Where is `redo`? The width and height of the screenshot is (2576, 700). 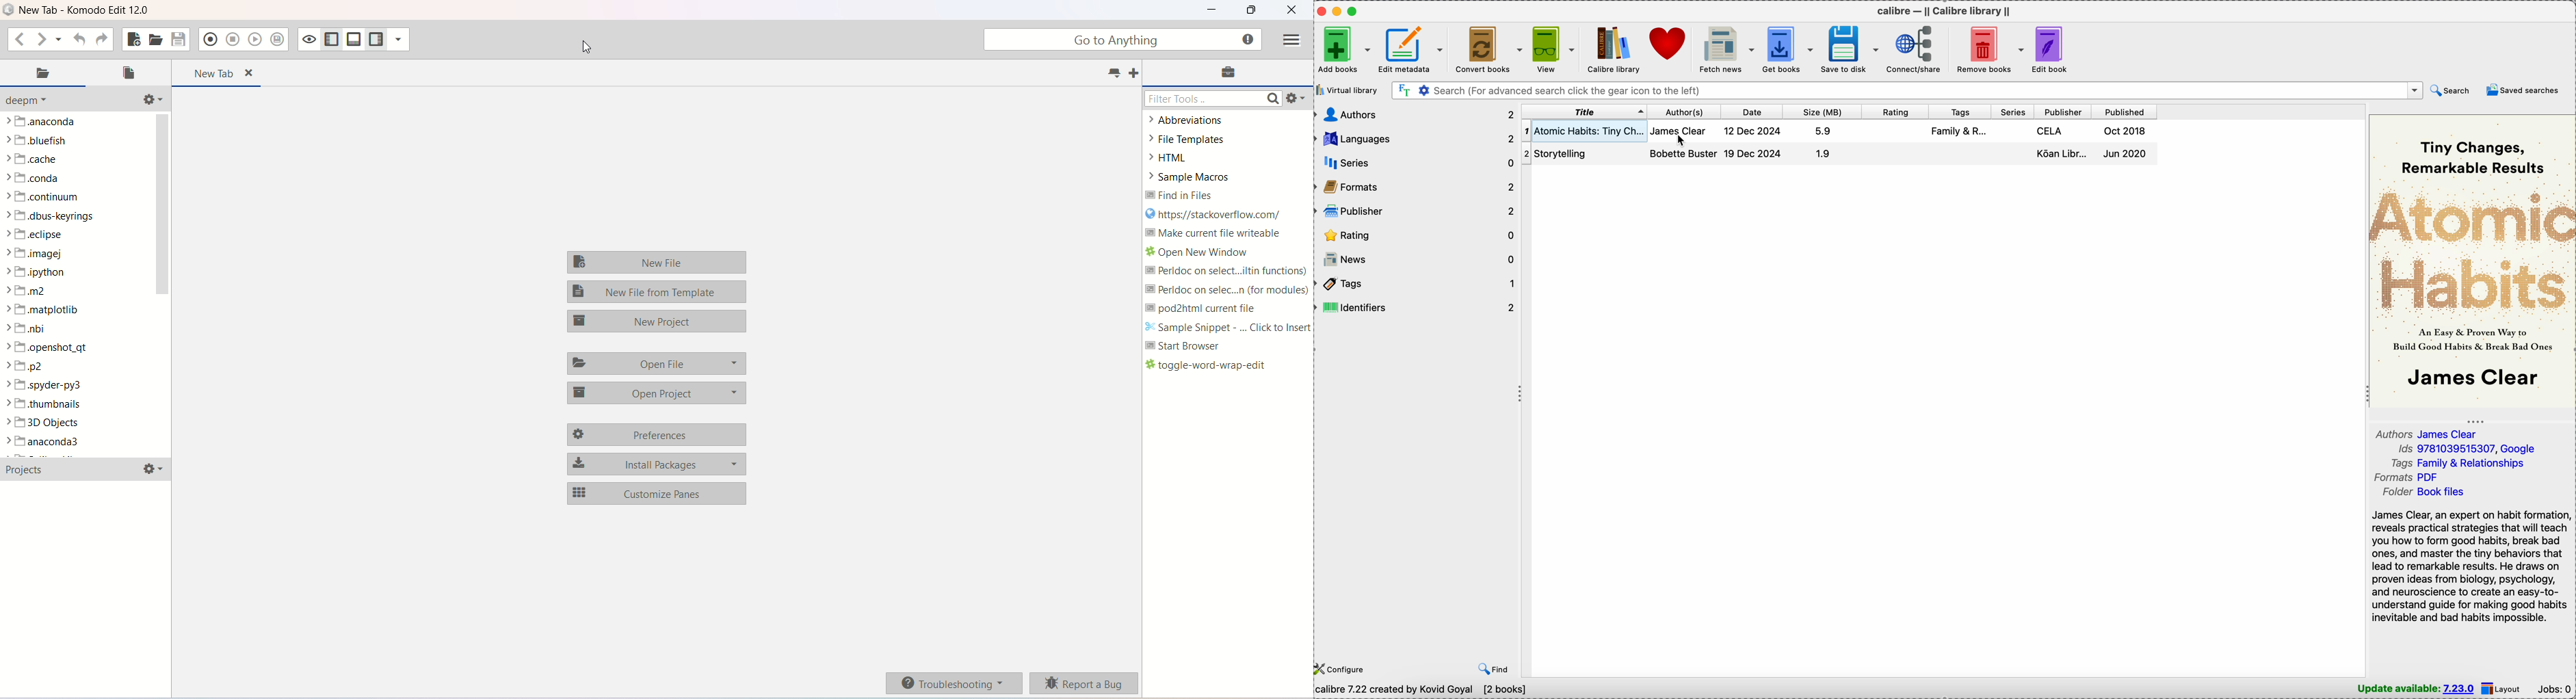
redo is located at coordinates (102, 39).